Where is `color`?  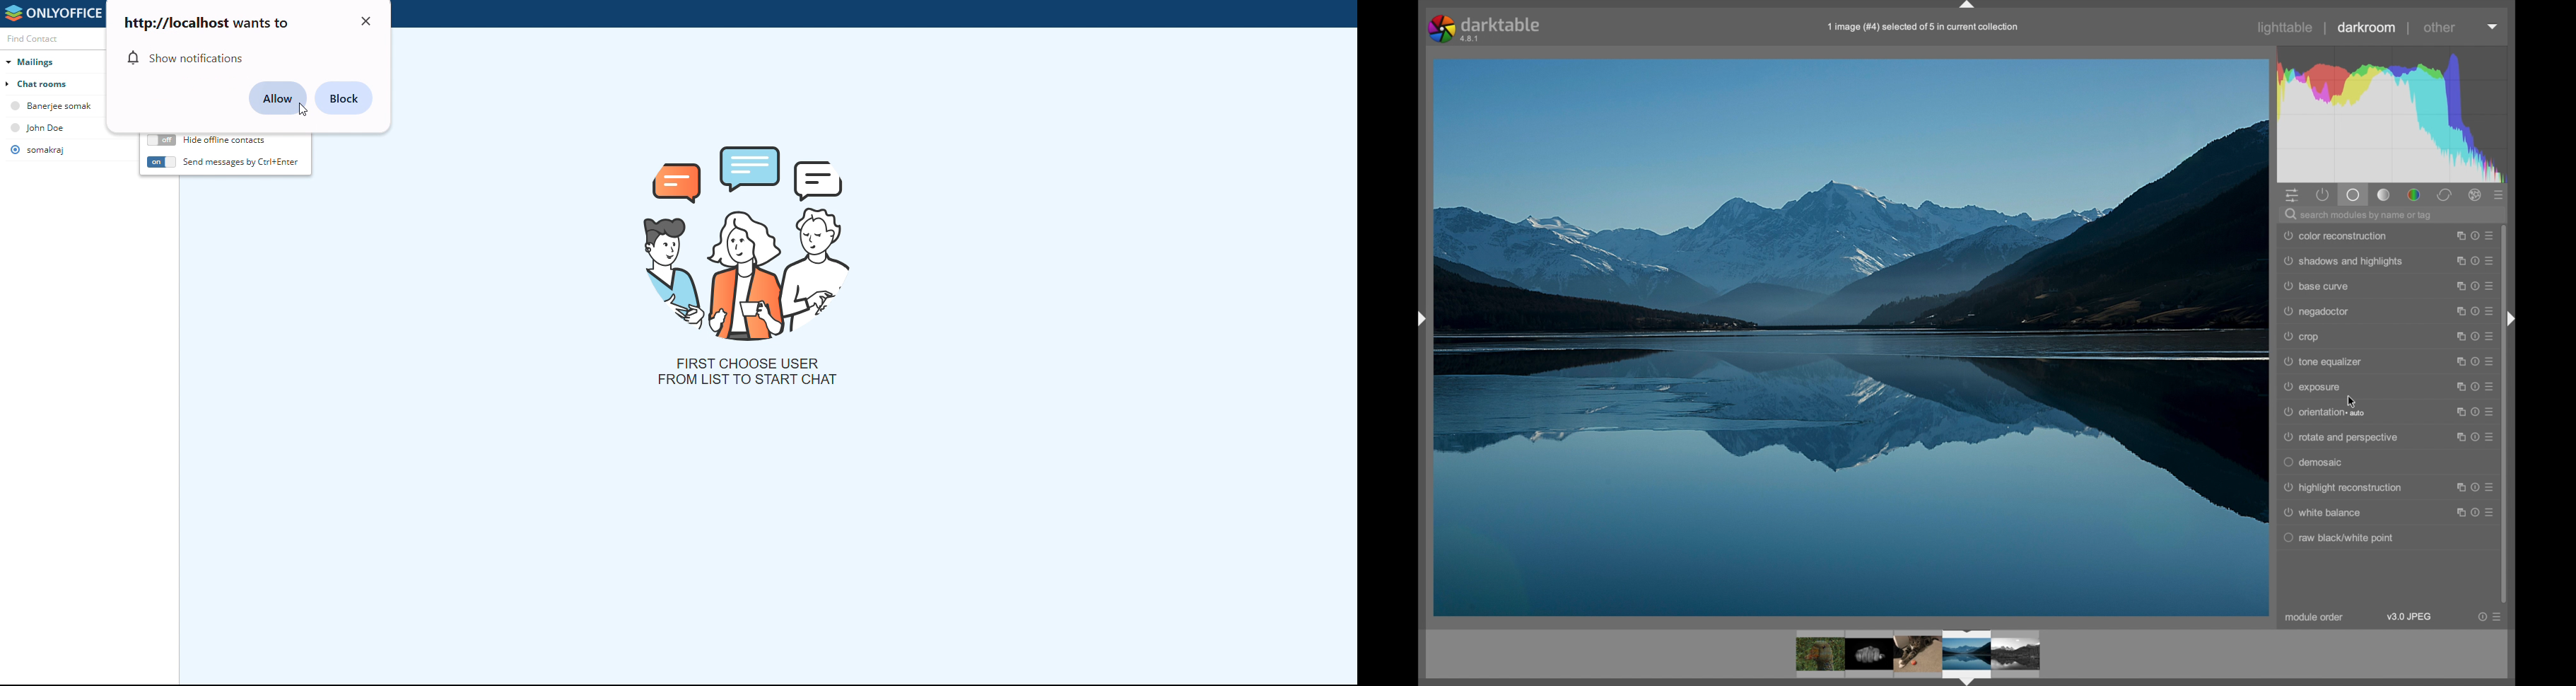
color is located at coordinates (2414, 195).